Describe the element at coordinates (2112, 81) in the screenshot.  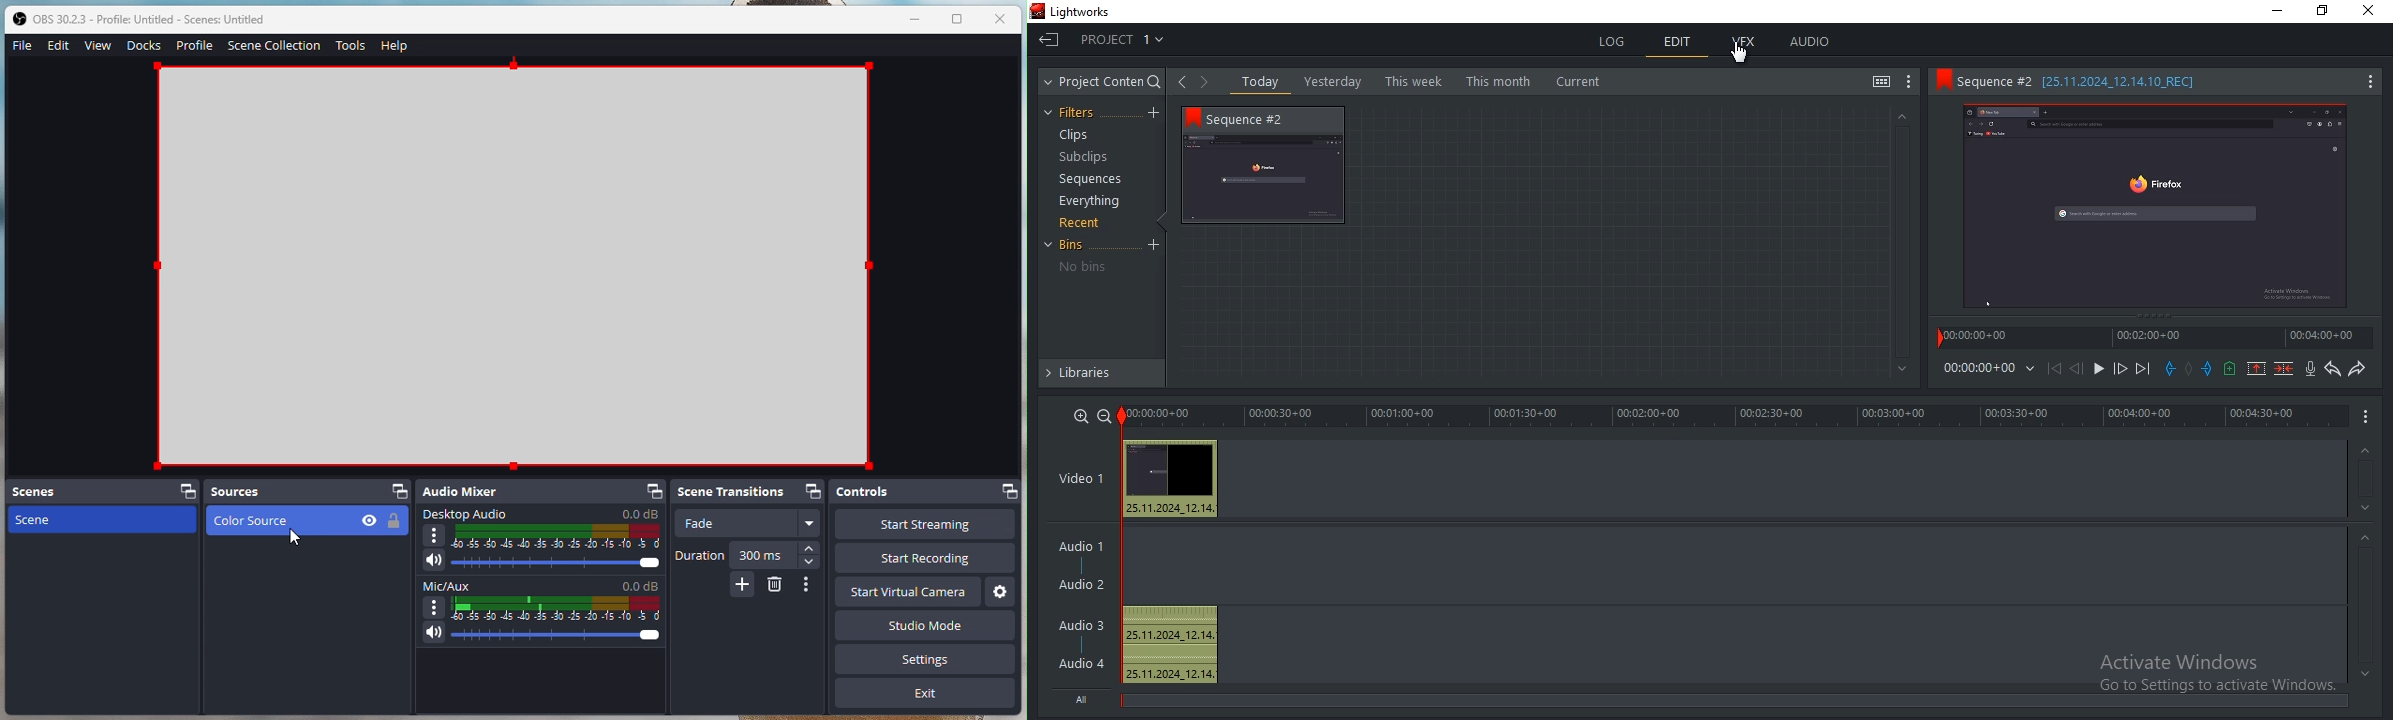
I see `sequence information` at that location.